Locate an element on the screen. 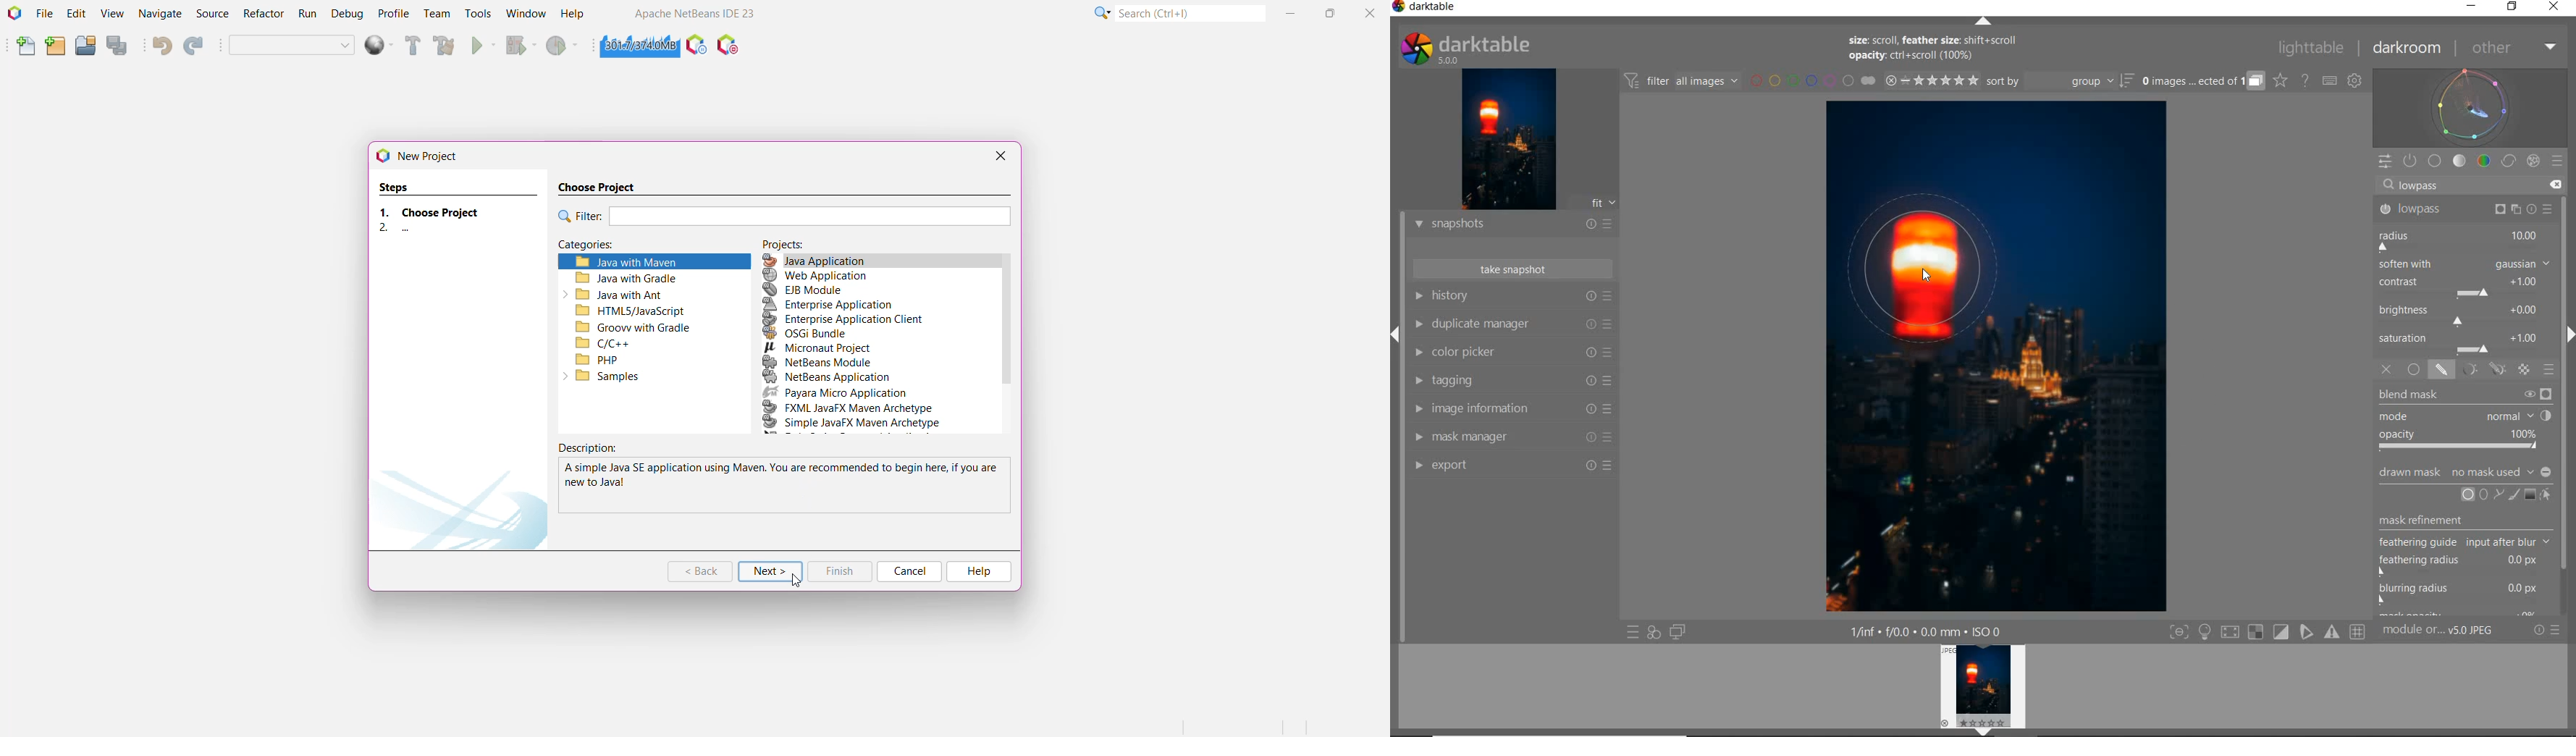 This screenshot has width=2576, height=756. MASK MANAGER is located at coordinates (1512, 438).